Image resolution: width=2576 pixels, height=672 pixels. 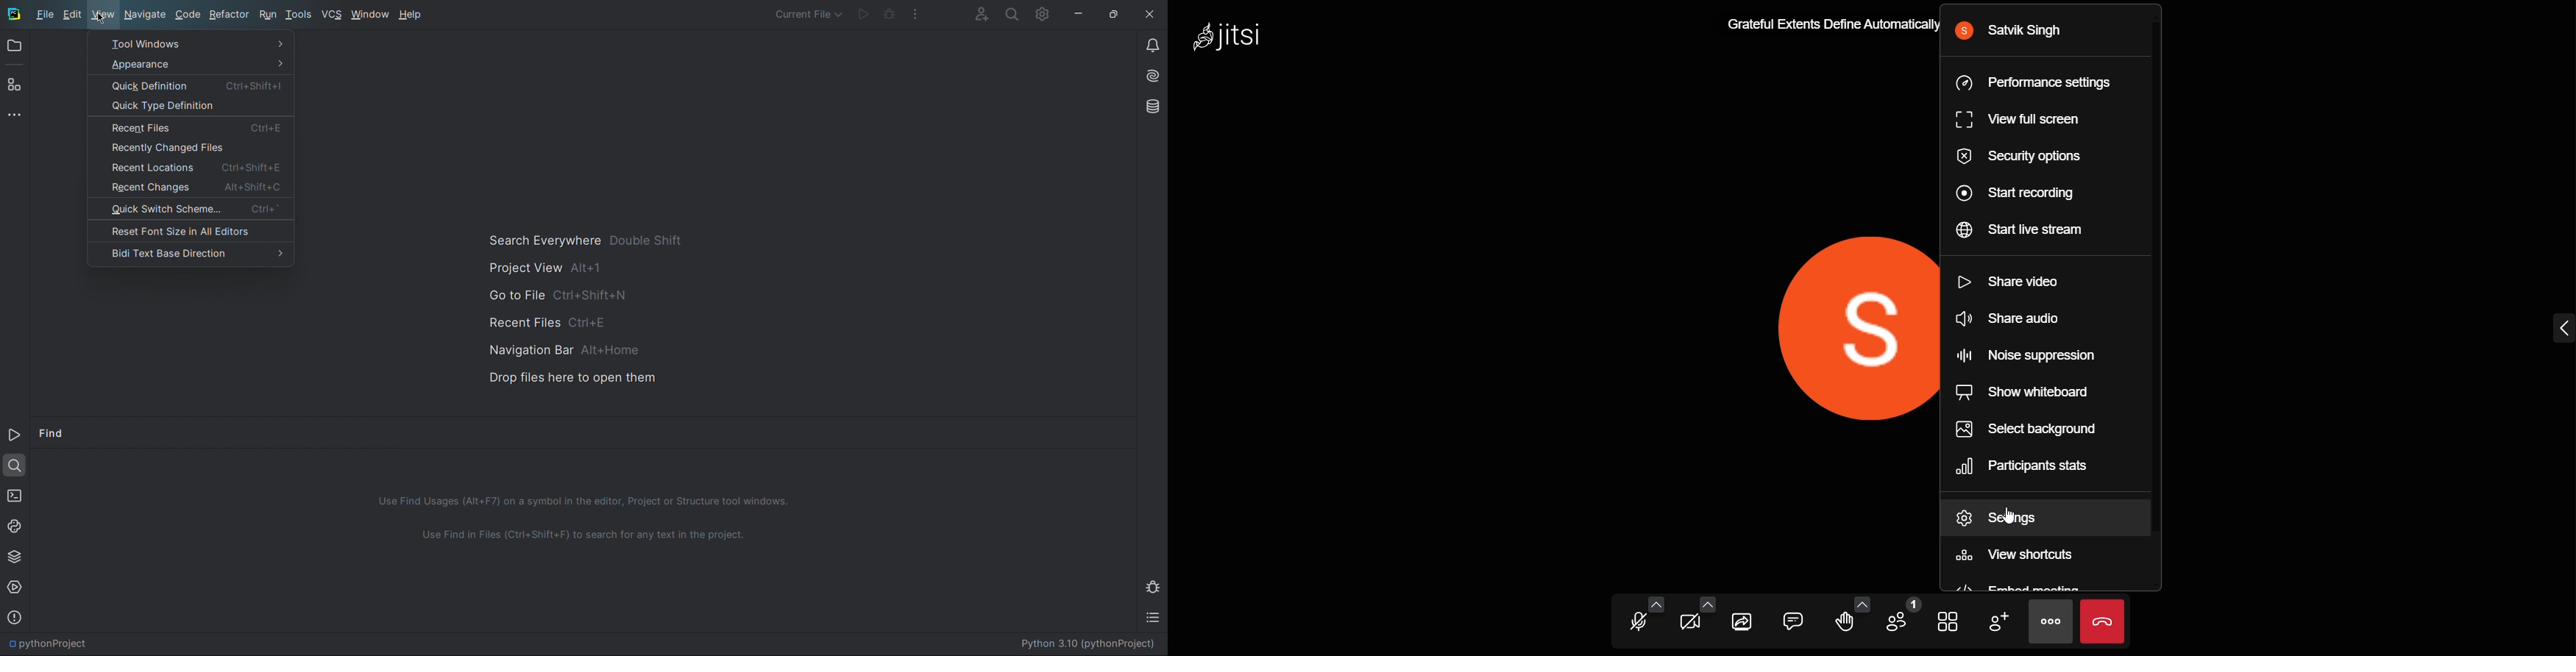 What do you see at coordinates (190, 211) in the screenshot?
I see `Quick Switch Scheme` at bounding box center [190, 211].